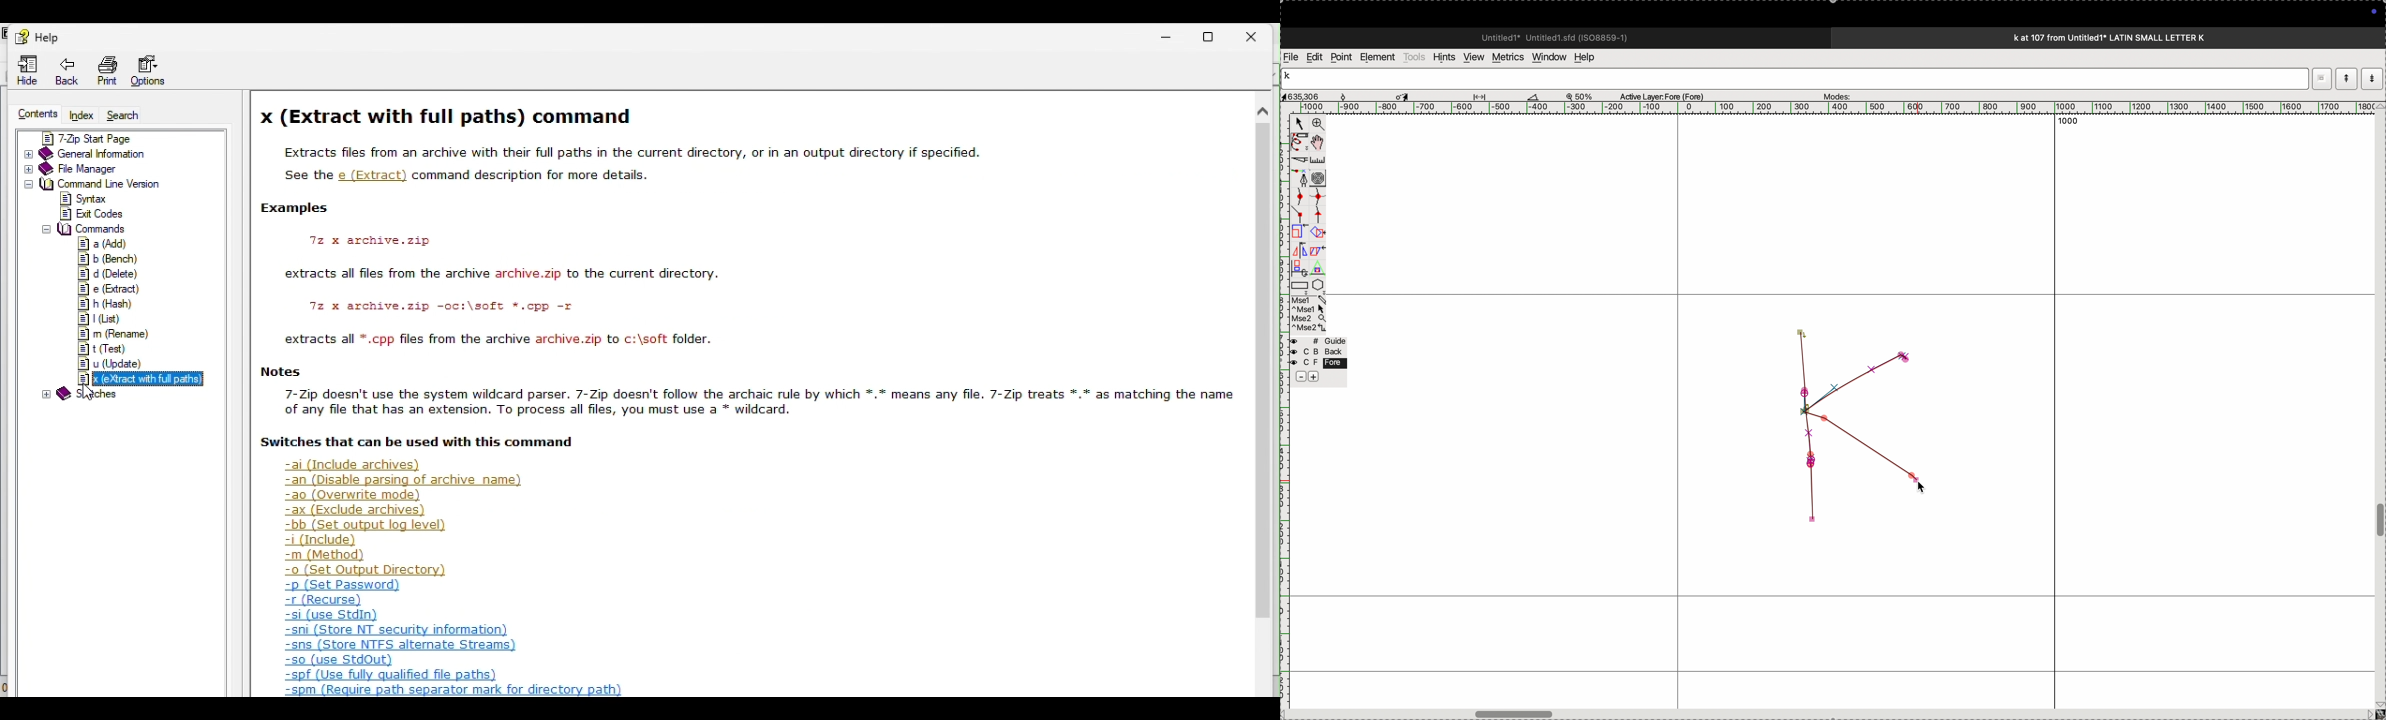 Image resolution: width=2408 pixels, height=728 pixels. I want to click on fountain pen, so click(1302, 178).